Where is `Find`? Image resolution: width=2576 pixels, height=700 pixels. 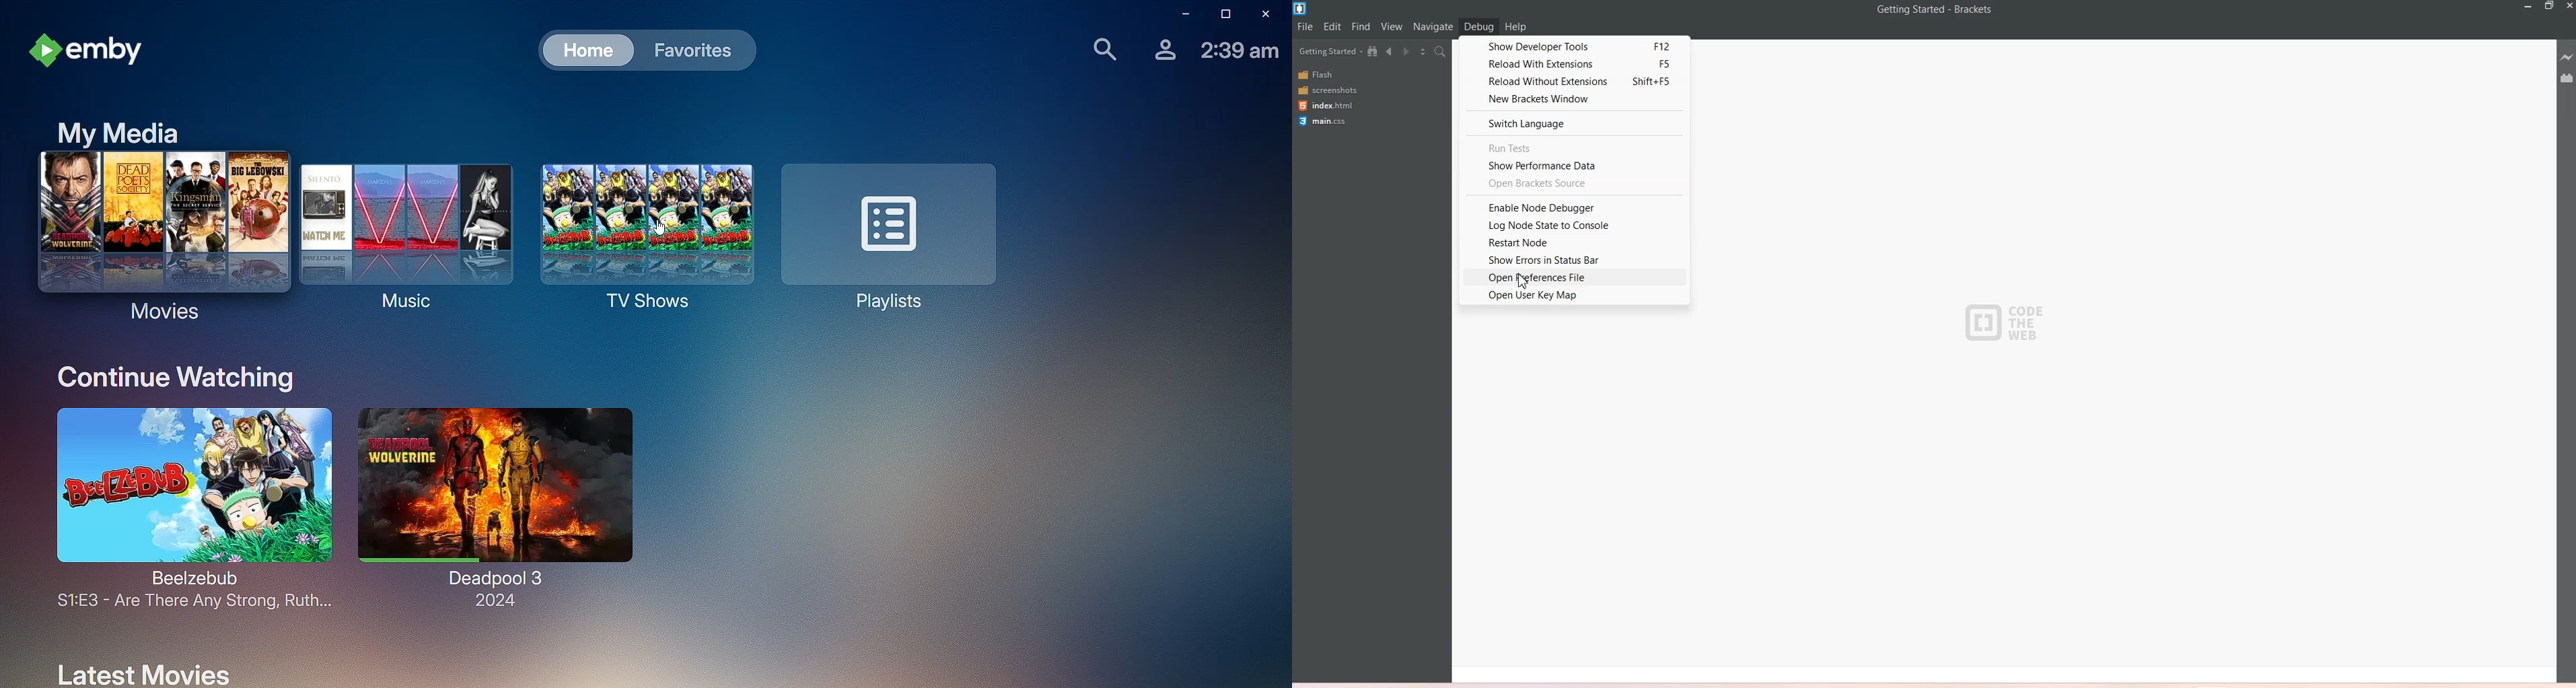 Find is located at coordinates (1096, 50).